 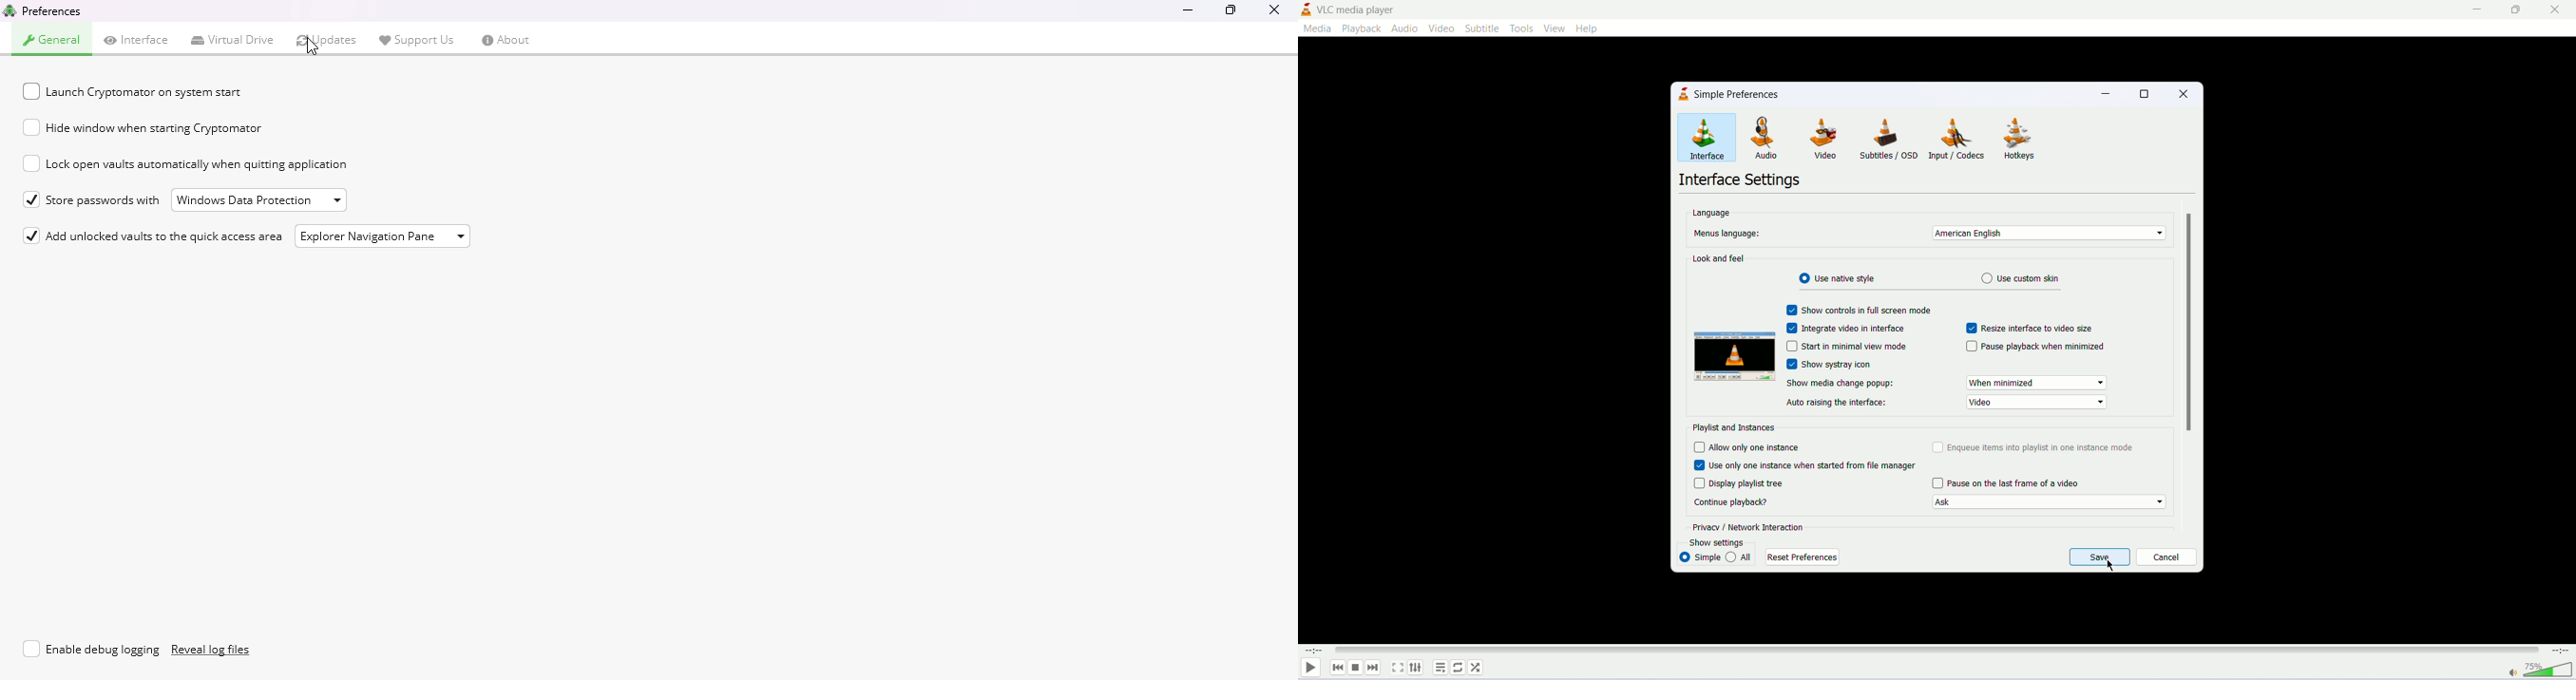 I want to click on pause playback when minimized, so click(x=2035, y=346).